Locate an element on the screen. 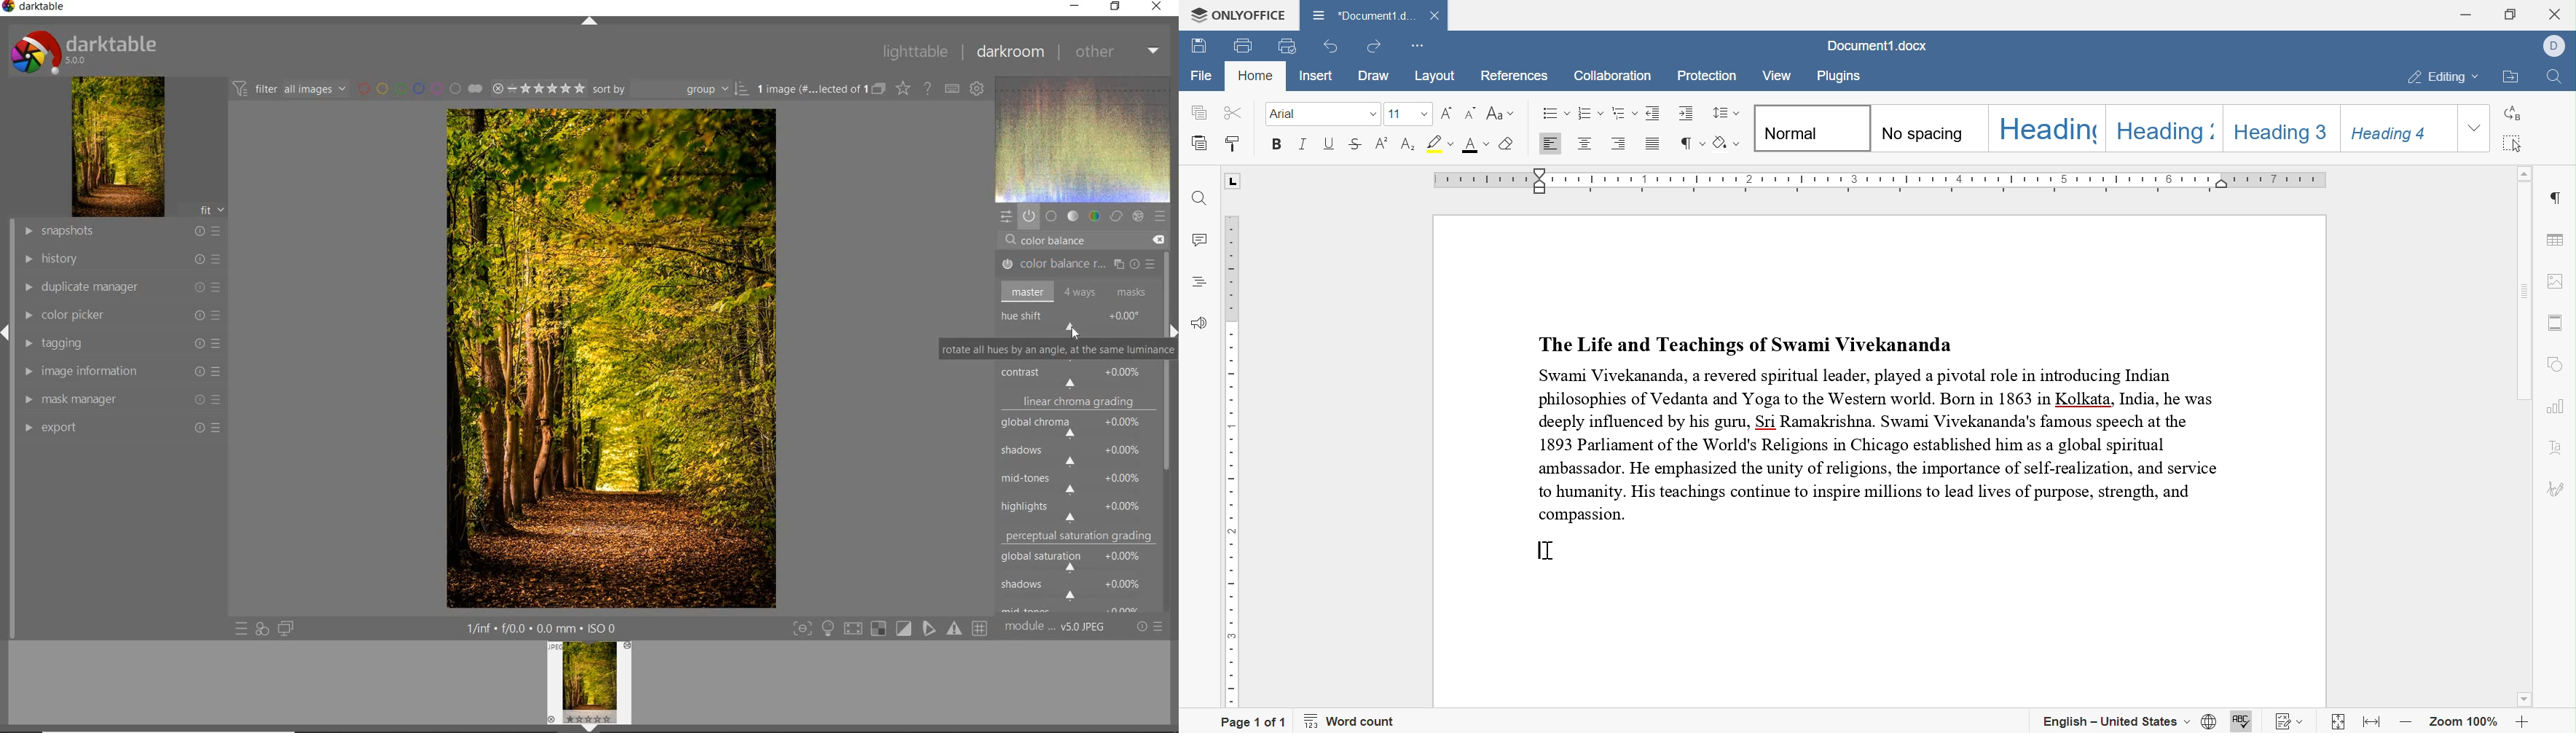 This screenshot has height=756, width=2576. find is located at coordinates (2557, 79).